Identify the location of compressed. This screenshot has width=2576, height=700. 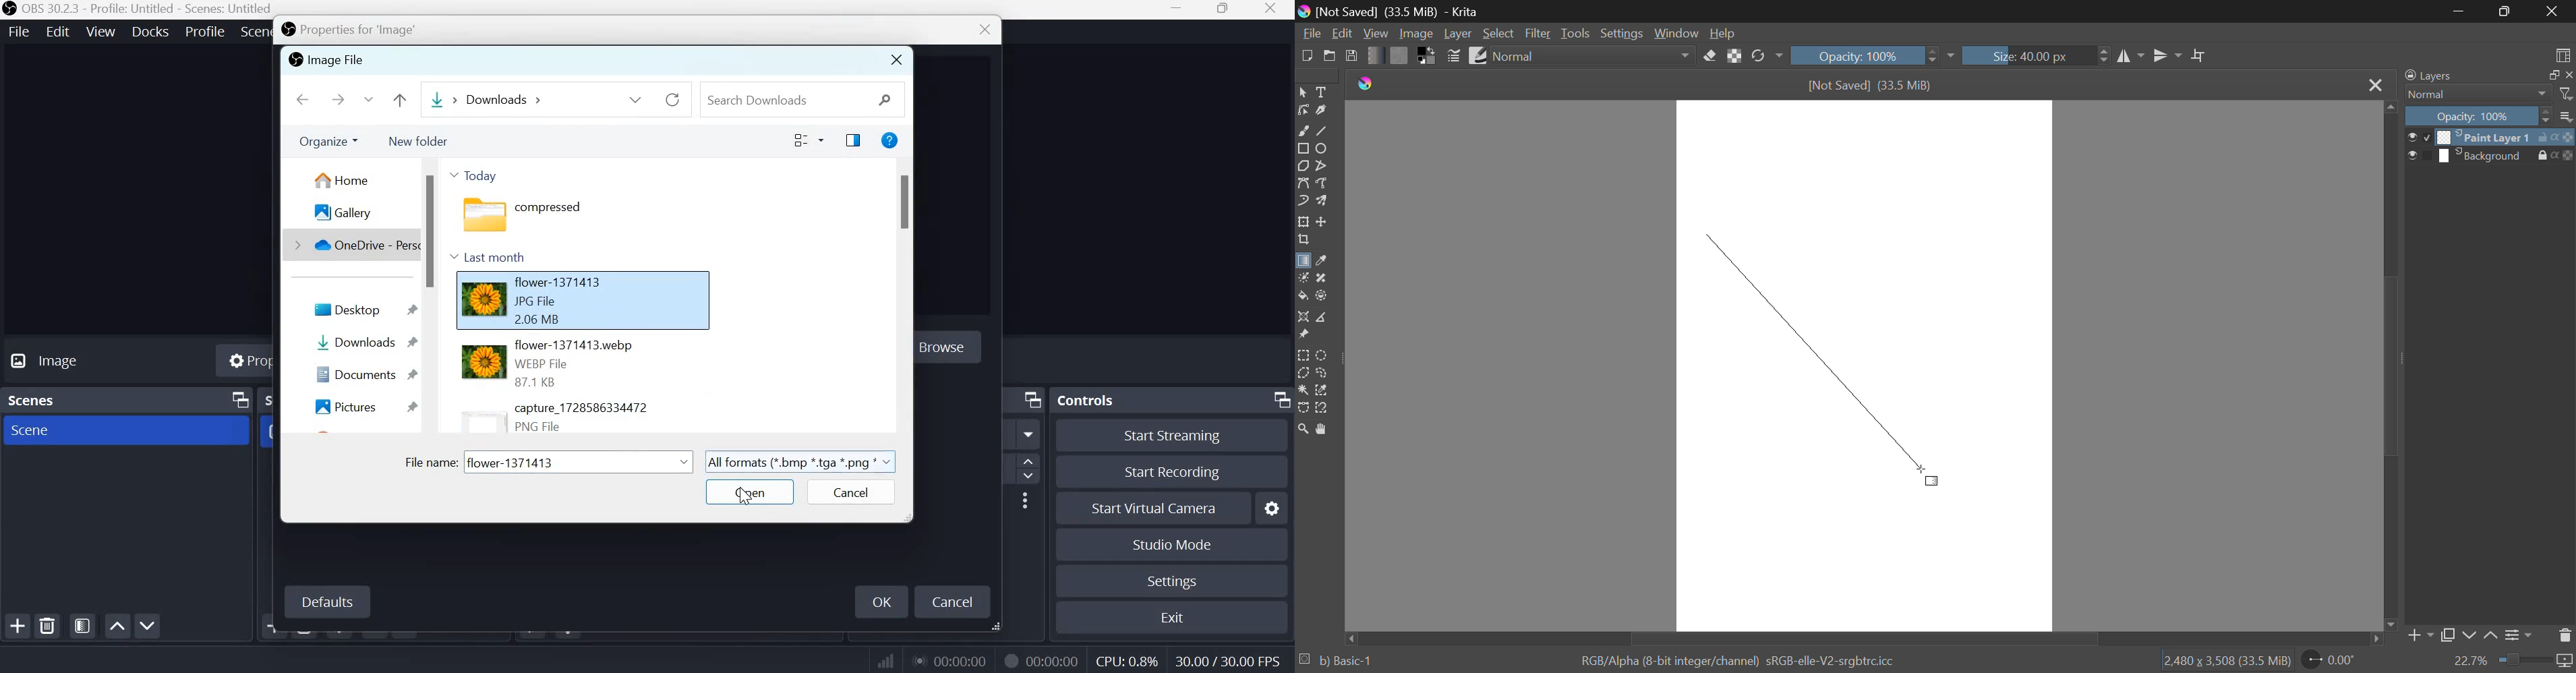
(540, 217).